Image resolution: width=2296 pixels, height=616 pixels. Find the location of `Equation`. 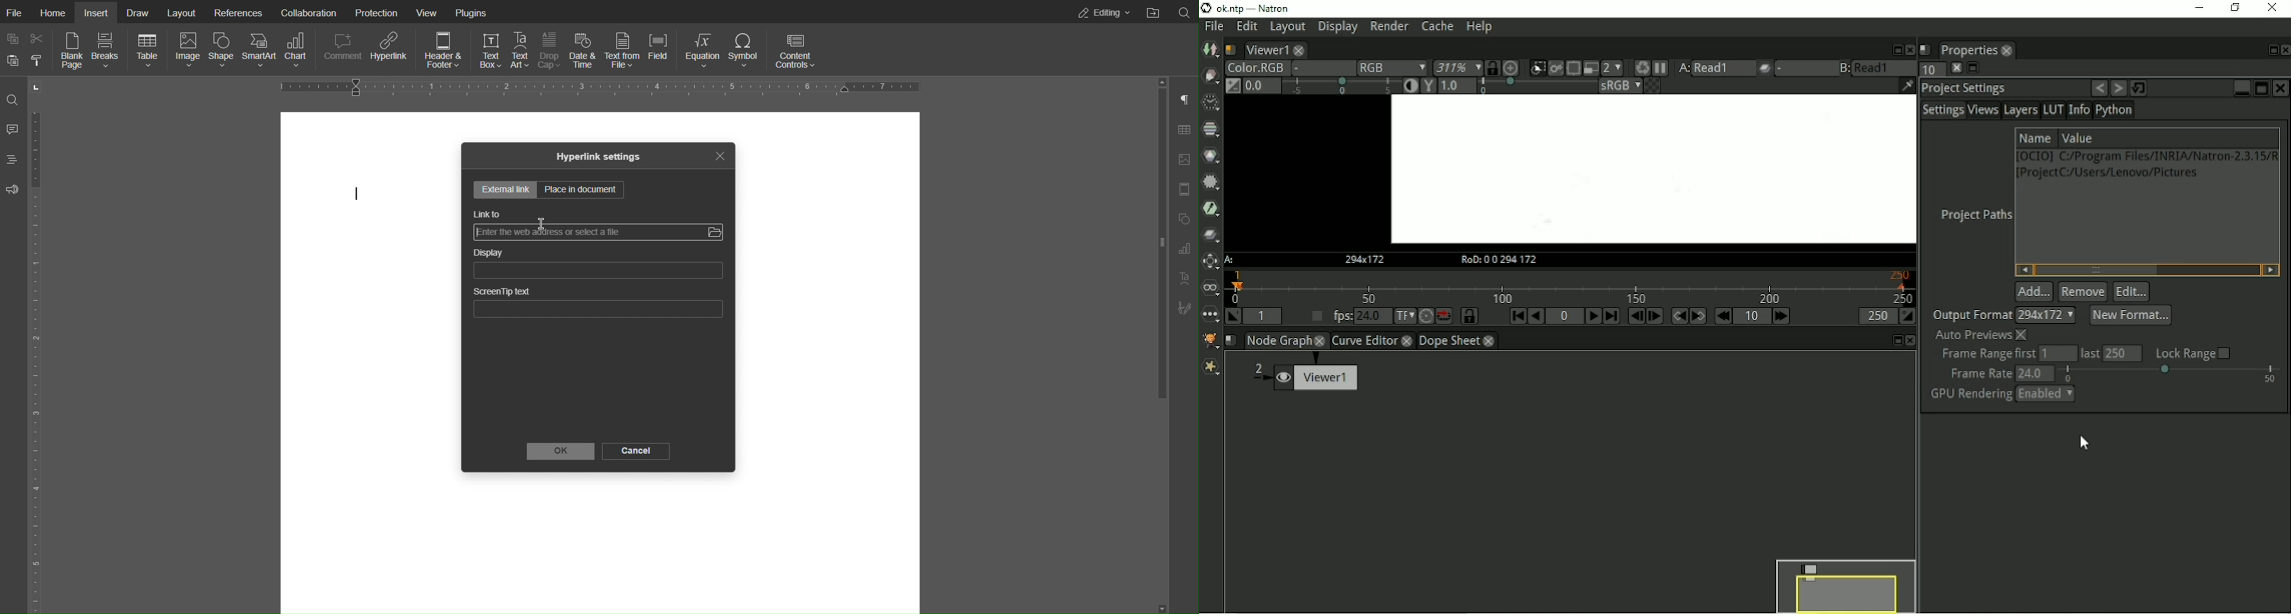

Equation is located at coordinates (702, 51).